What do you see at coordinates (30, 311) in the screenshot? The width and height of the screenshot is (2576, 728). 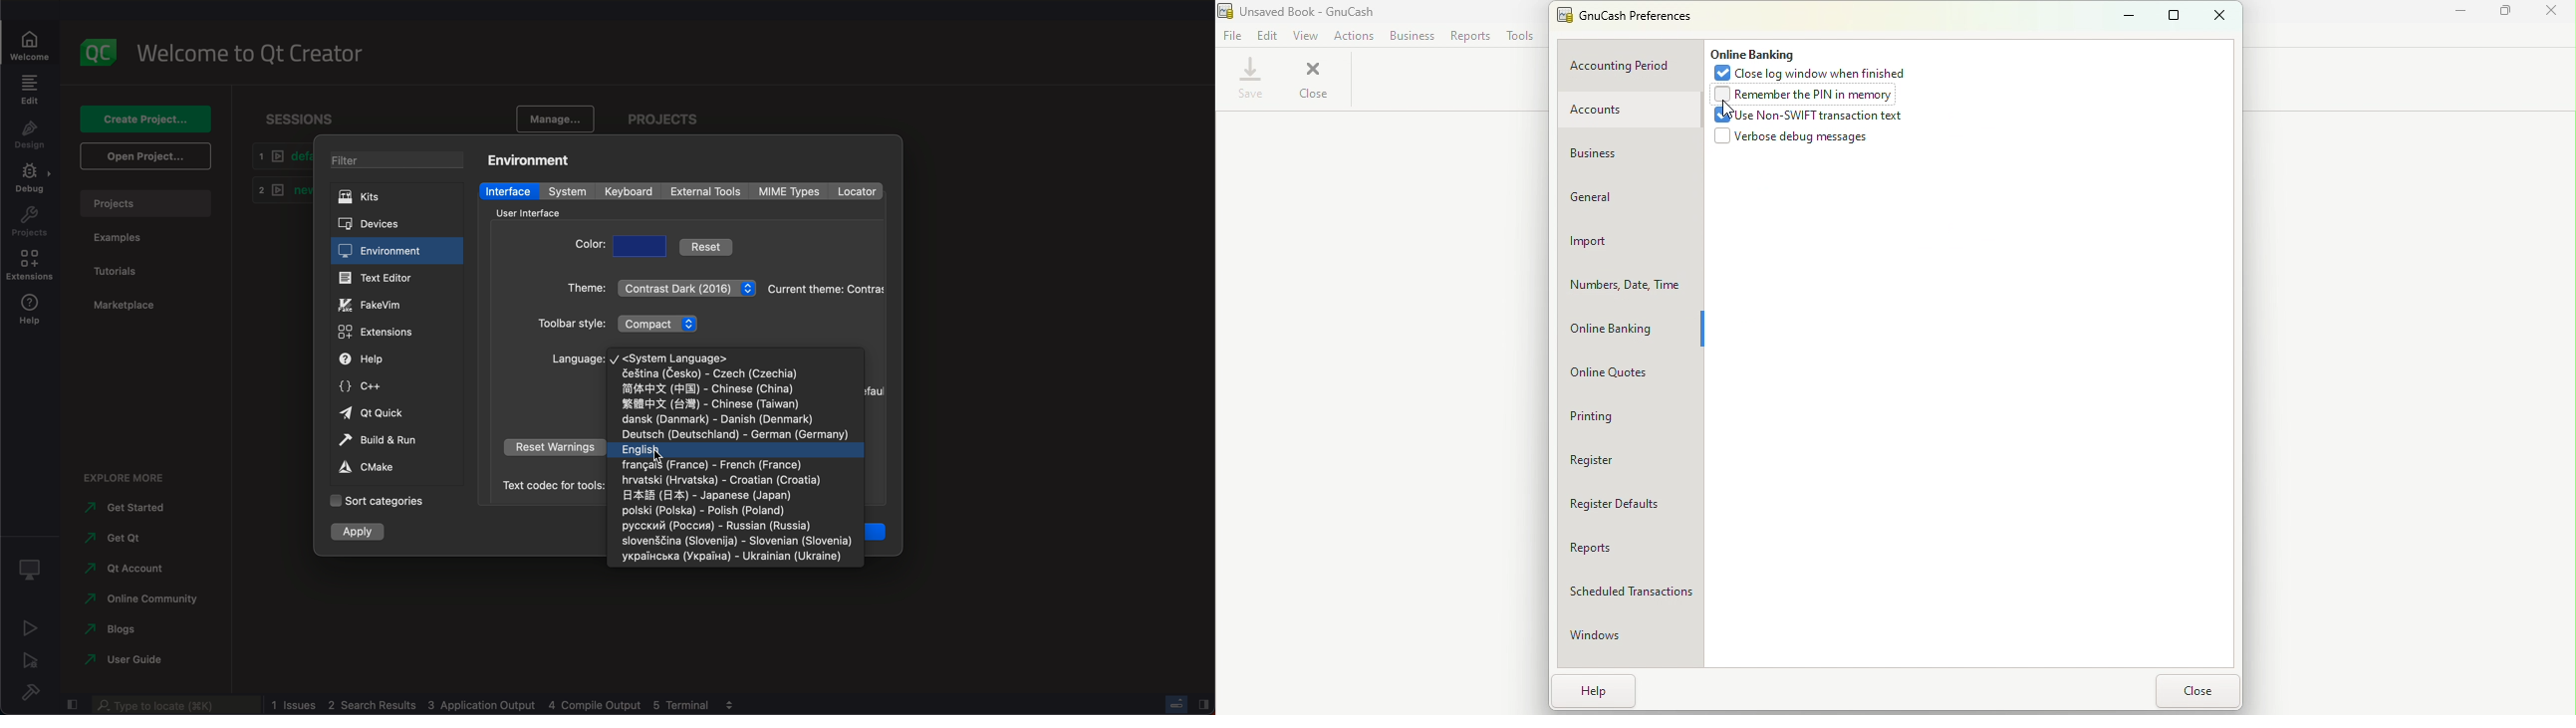 I see `help` at bounding box center [30, 311].